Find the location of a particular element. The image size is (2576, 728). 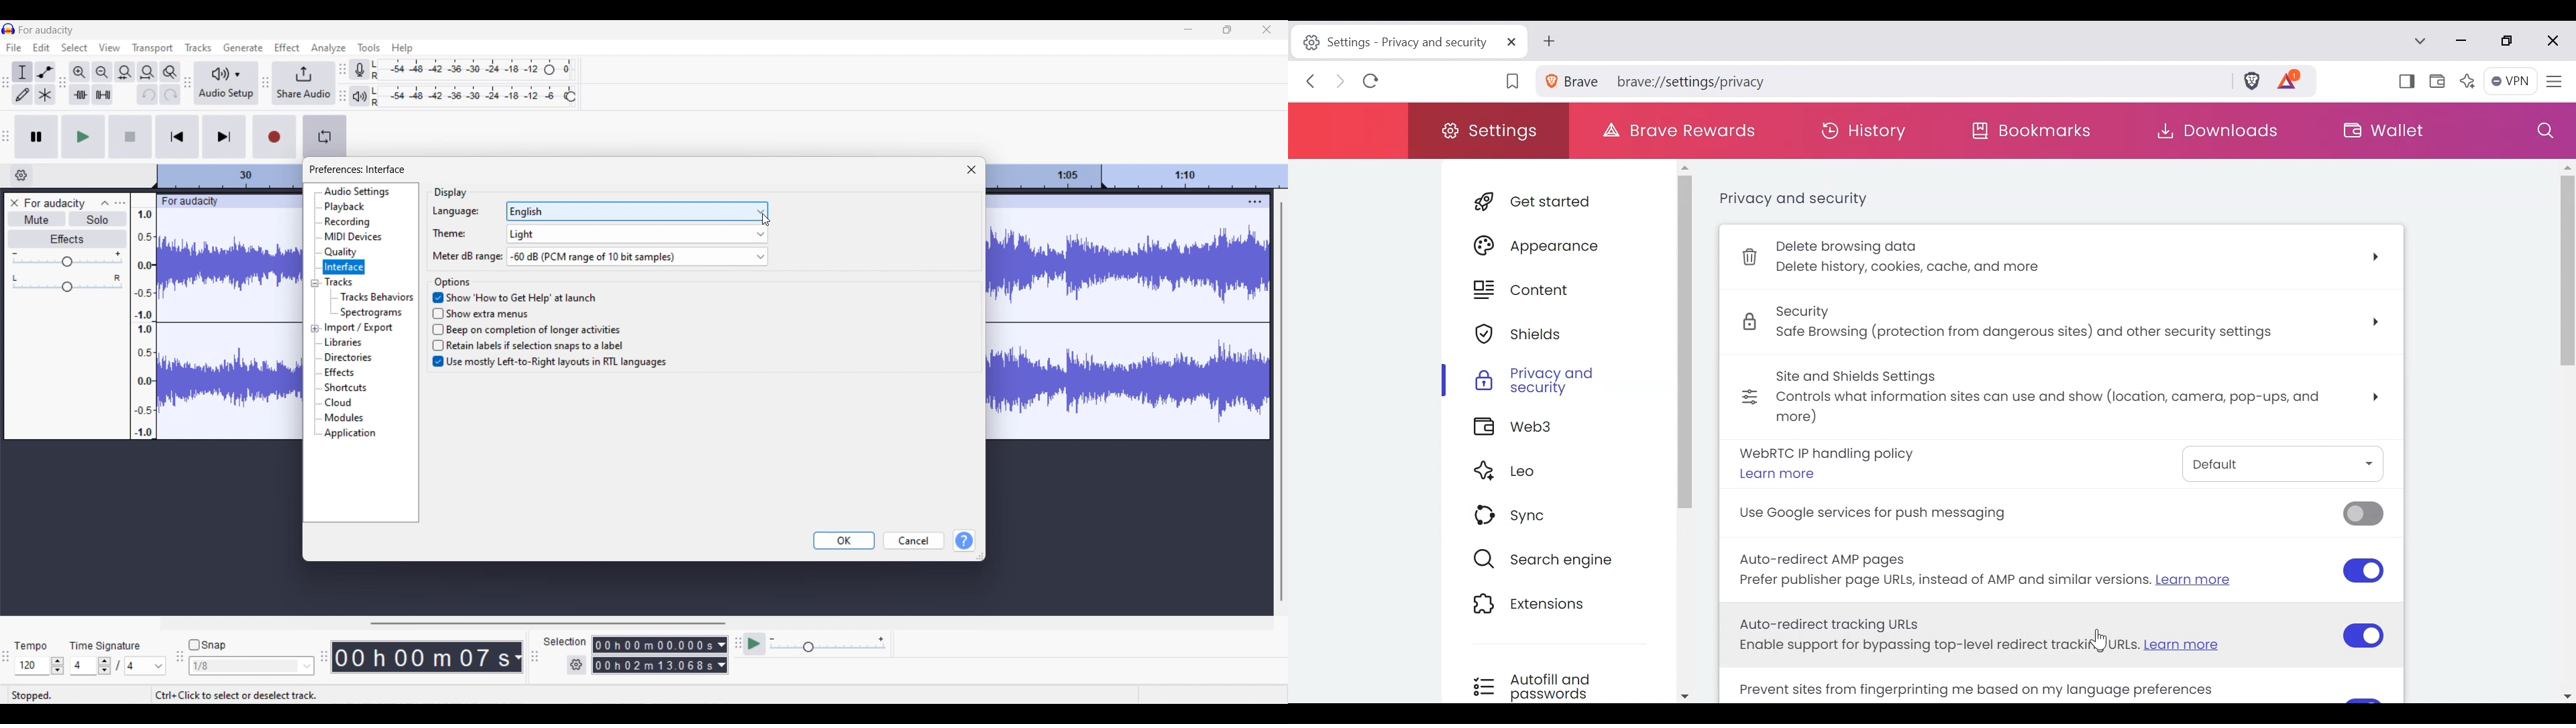

Help menu is located at coordinates (402, 48).